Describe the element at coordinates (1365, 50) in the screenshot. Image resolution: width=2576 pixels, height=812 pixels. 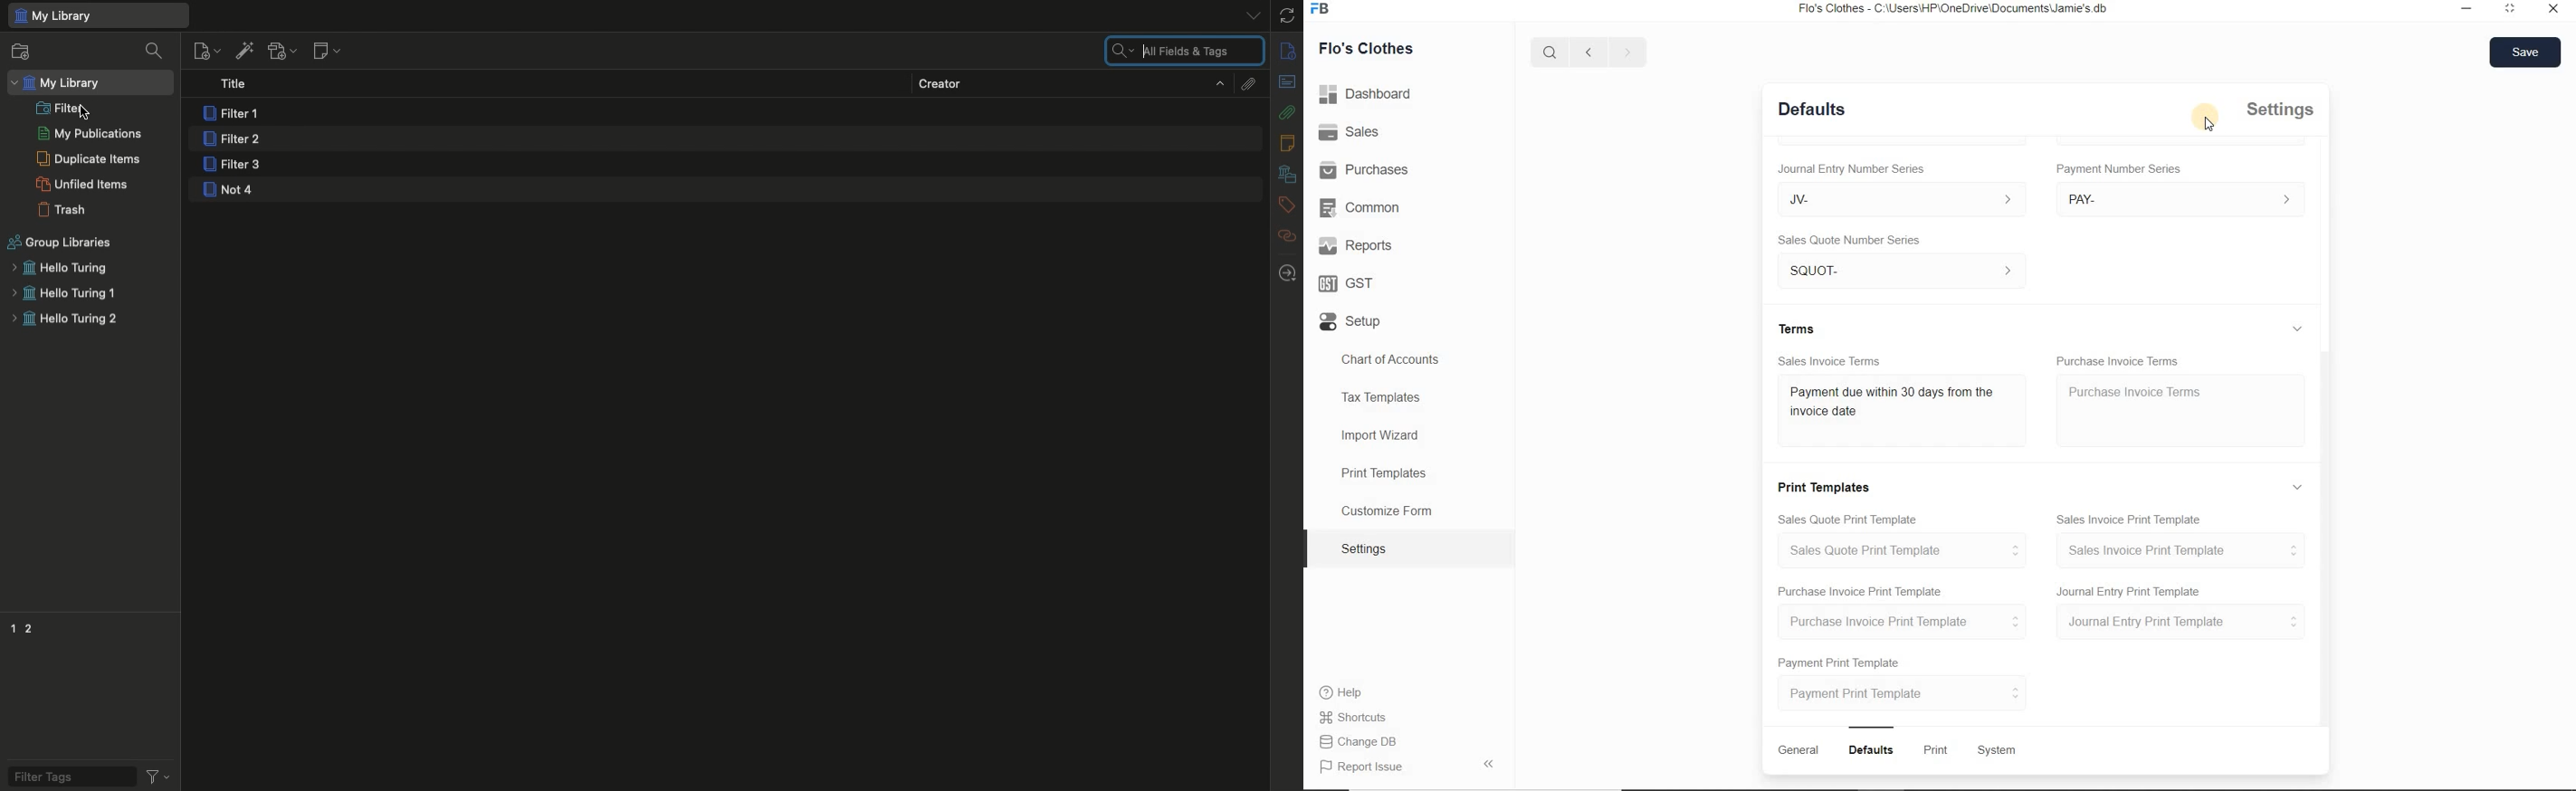
I see `Flo's Clothes` at that location.